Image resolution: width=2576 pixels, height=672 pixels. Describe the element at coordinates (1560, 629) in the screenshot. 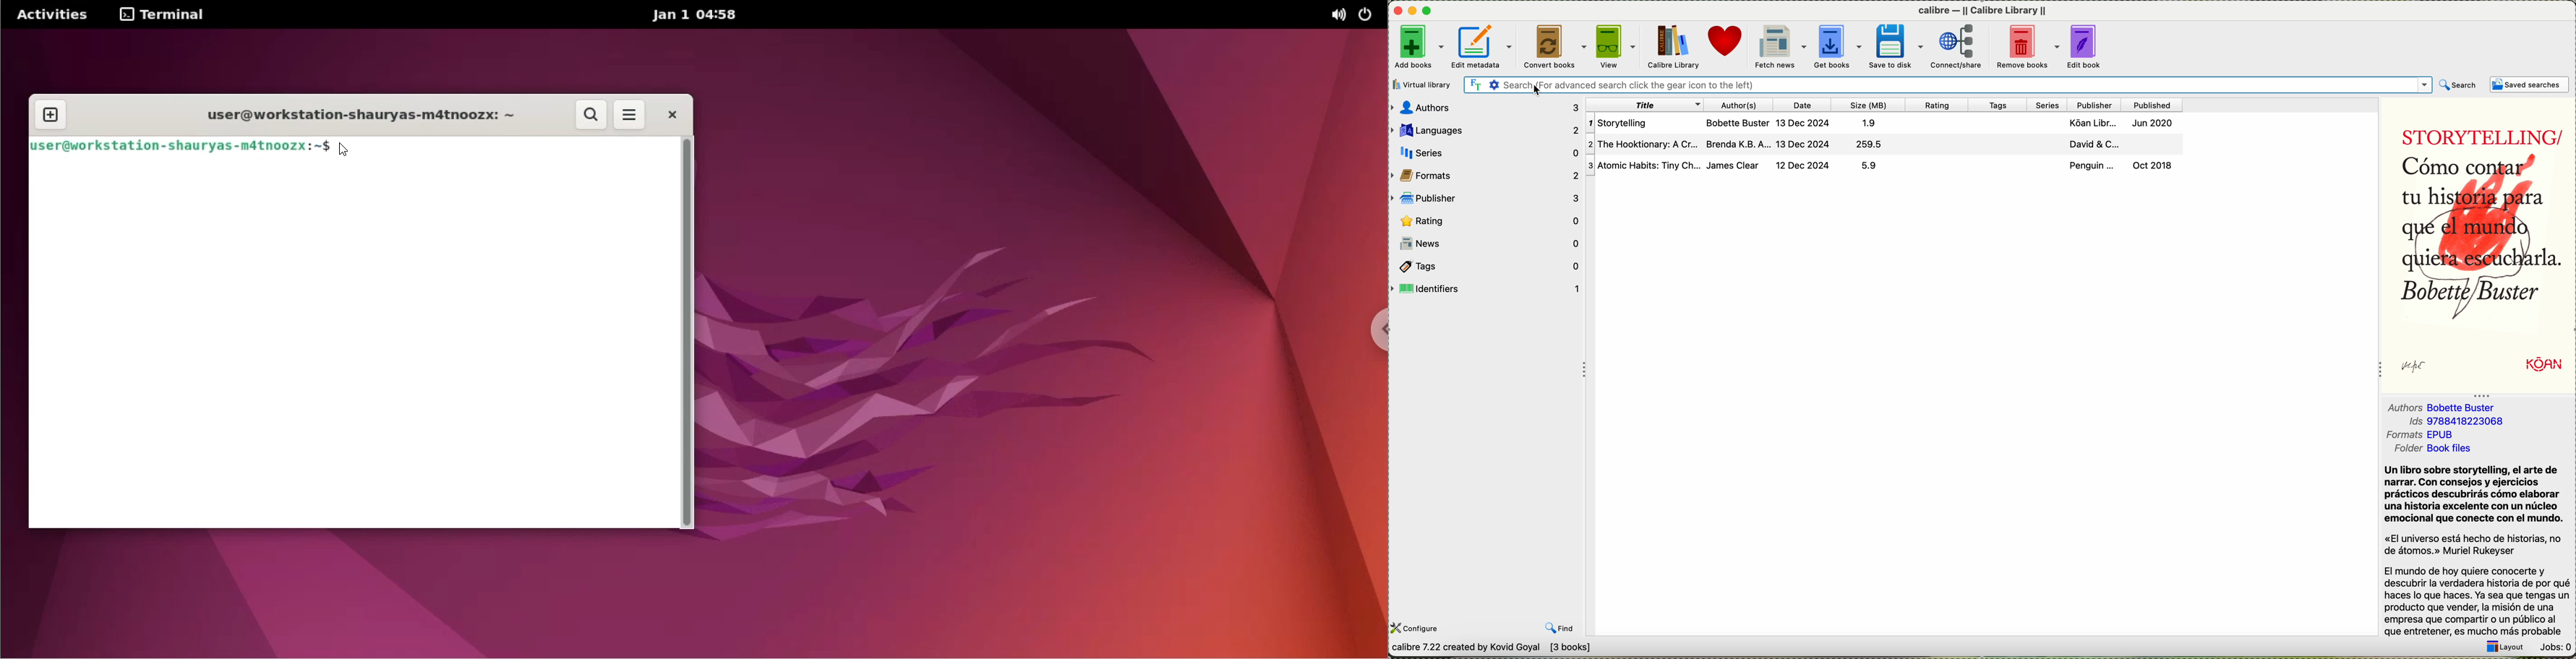

I see `find` at that location.